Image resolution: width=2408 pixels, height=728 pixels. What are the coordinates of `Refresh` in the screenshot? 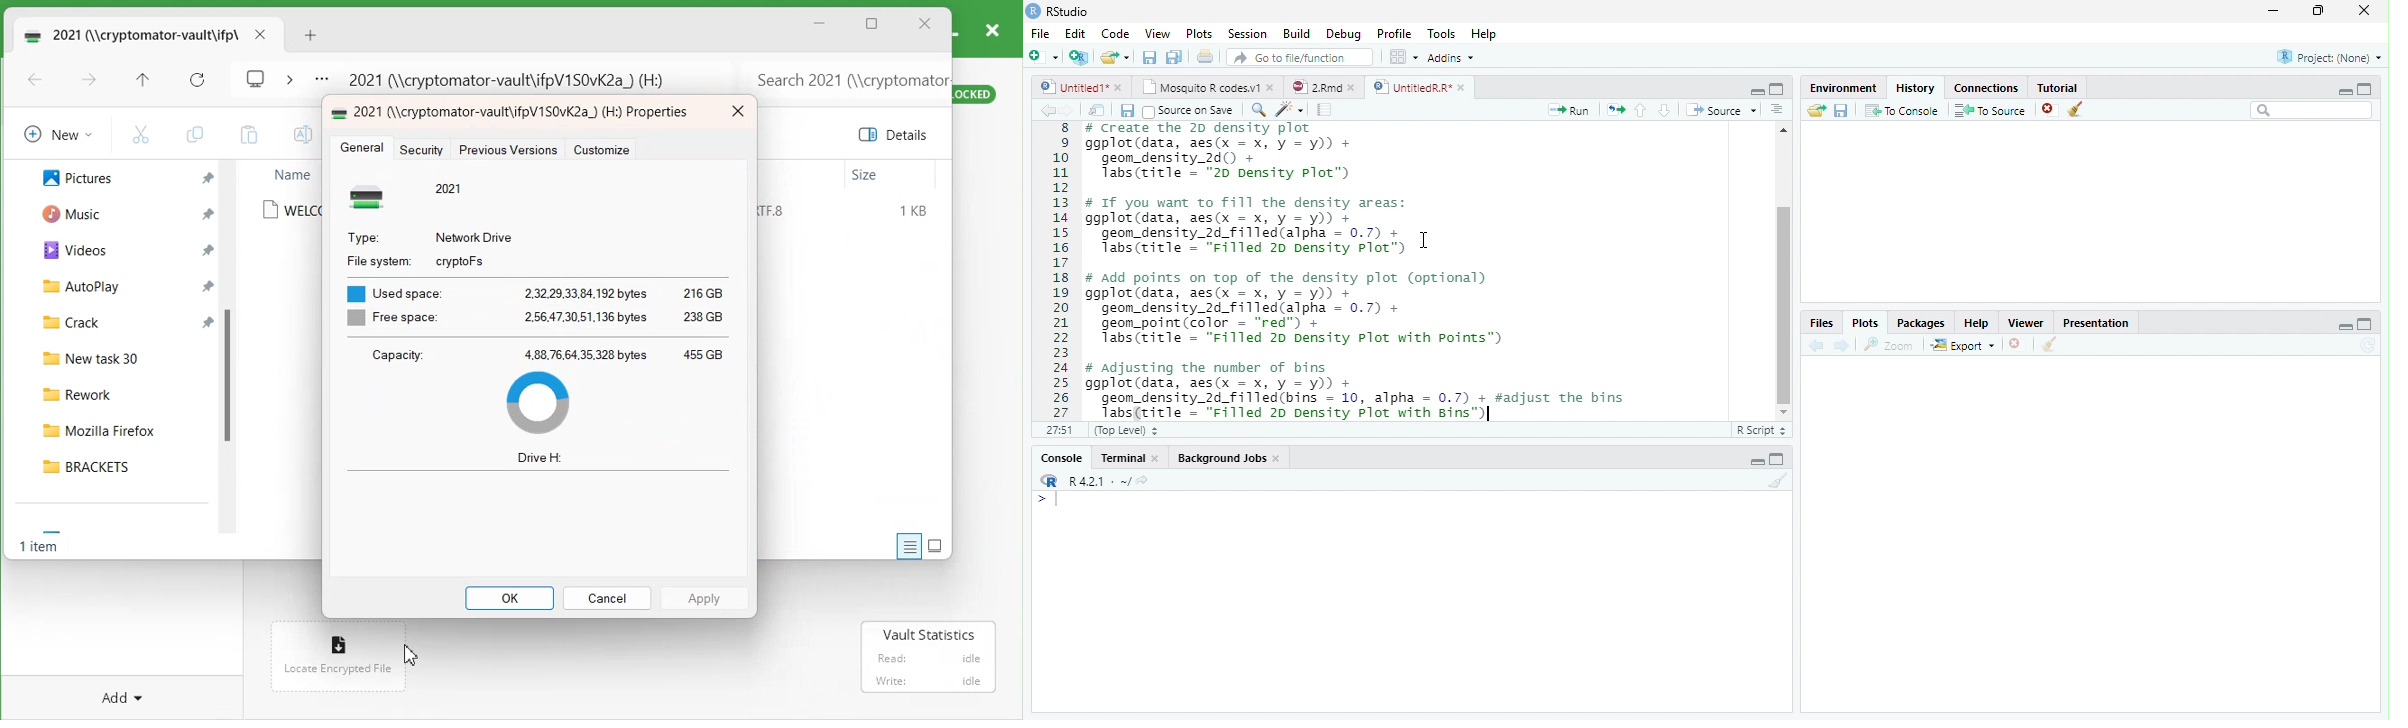 It's located at (198, 80).